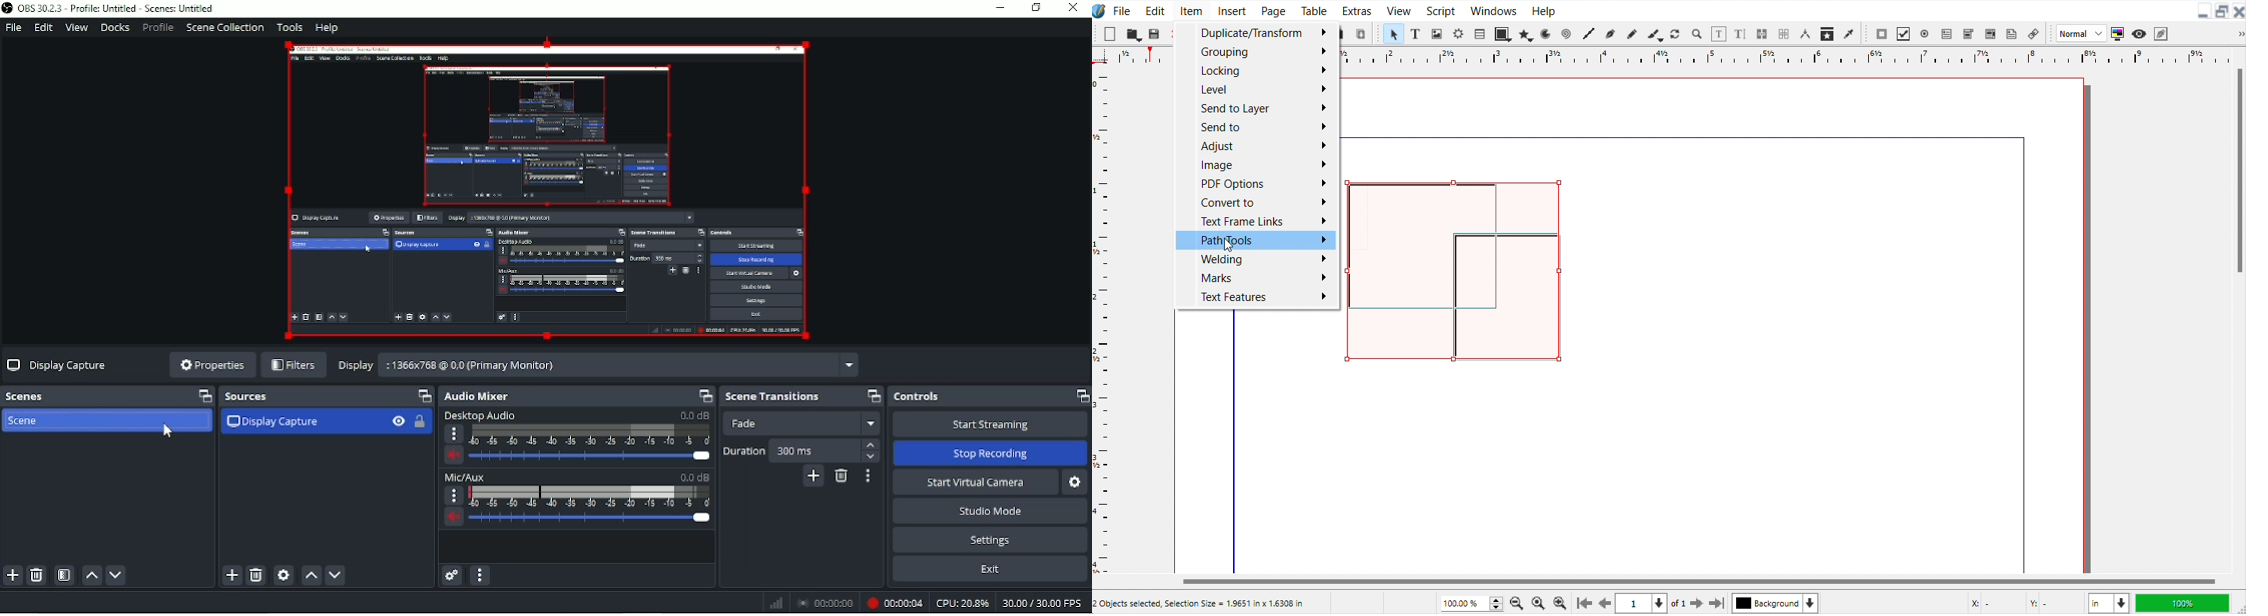 The width and height of the screenshot is (2268, 616). Describe the element at coordinates (2185, 603) in the screenshot. I see `100 % ` at that location.